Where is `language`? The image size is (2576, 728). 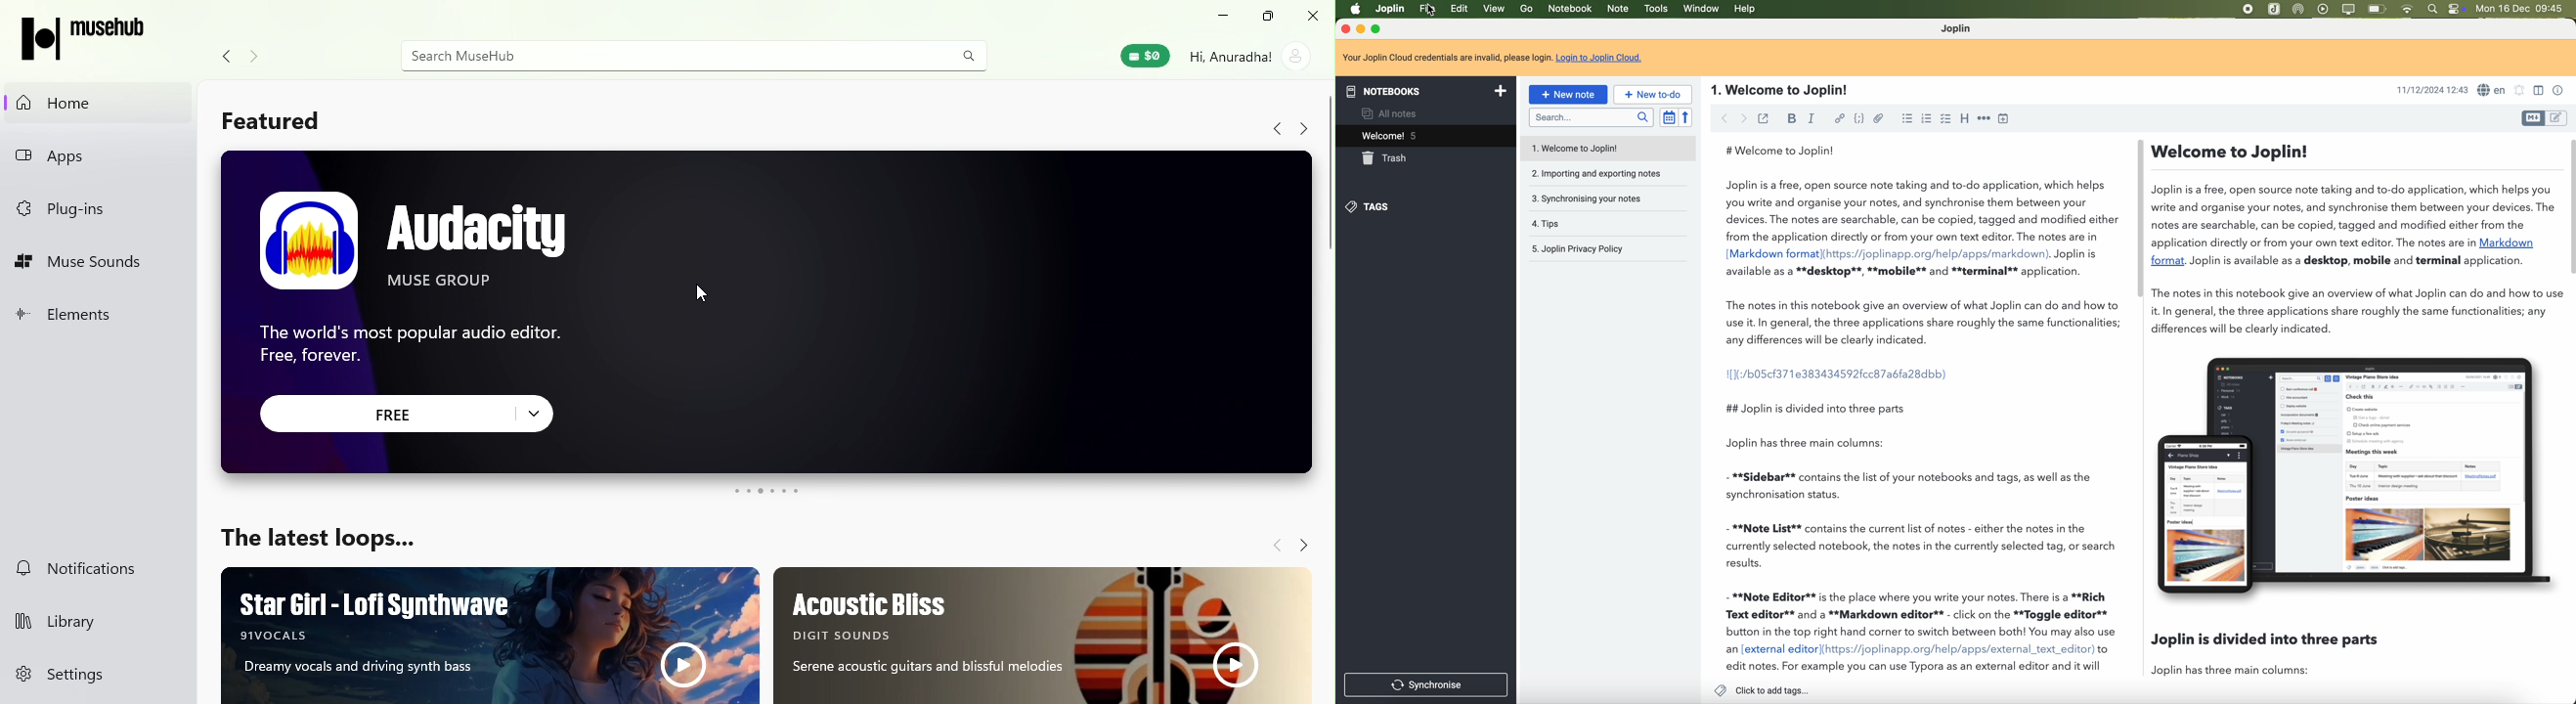 language is located at coordinates (2492, 90).